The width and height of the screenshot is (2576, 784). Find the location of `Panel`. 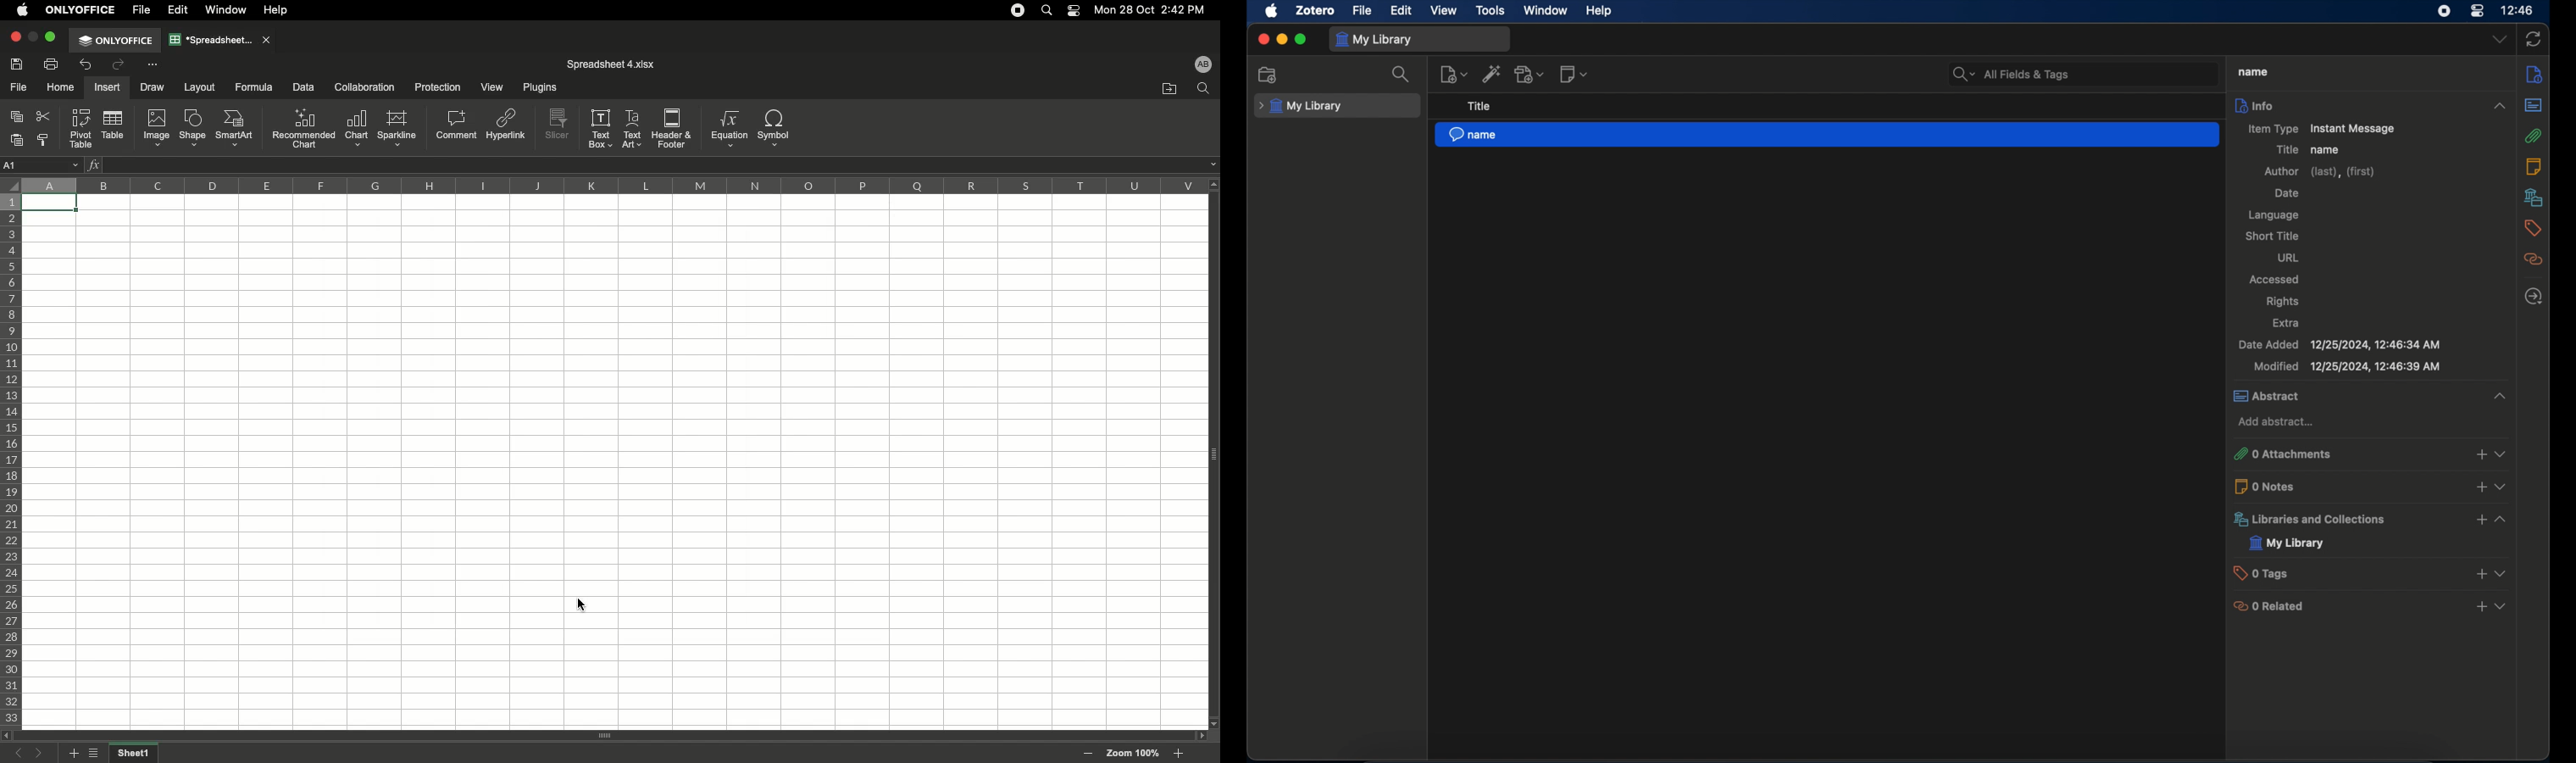

Panel is located at coordinates (1213, 454).